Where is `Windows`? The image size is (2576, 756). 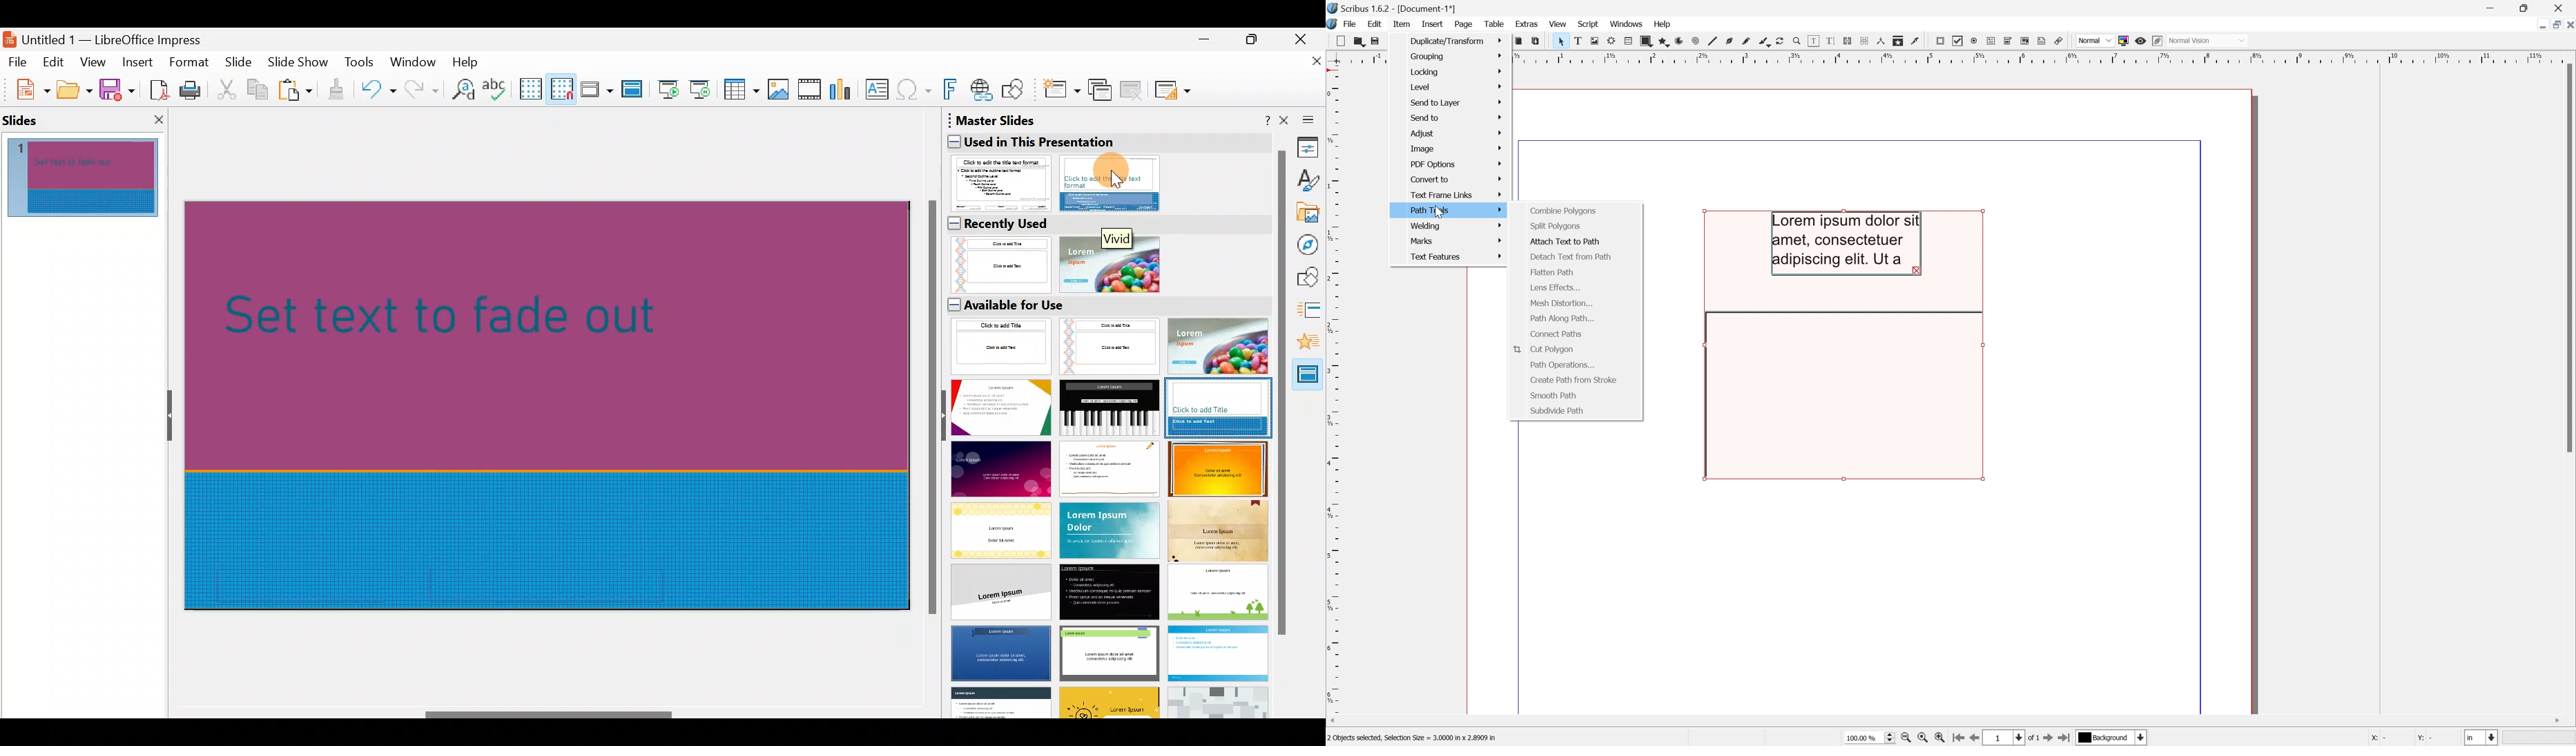
Windows is located at coordinates (1629, 25).